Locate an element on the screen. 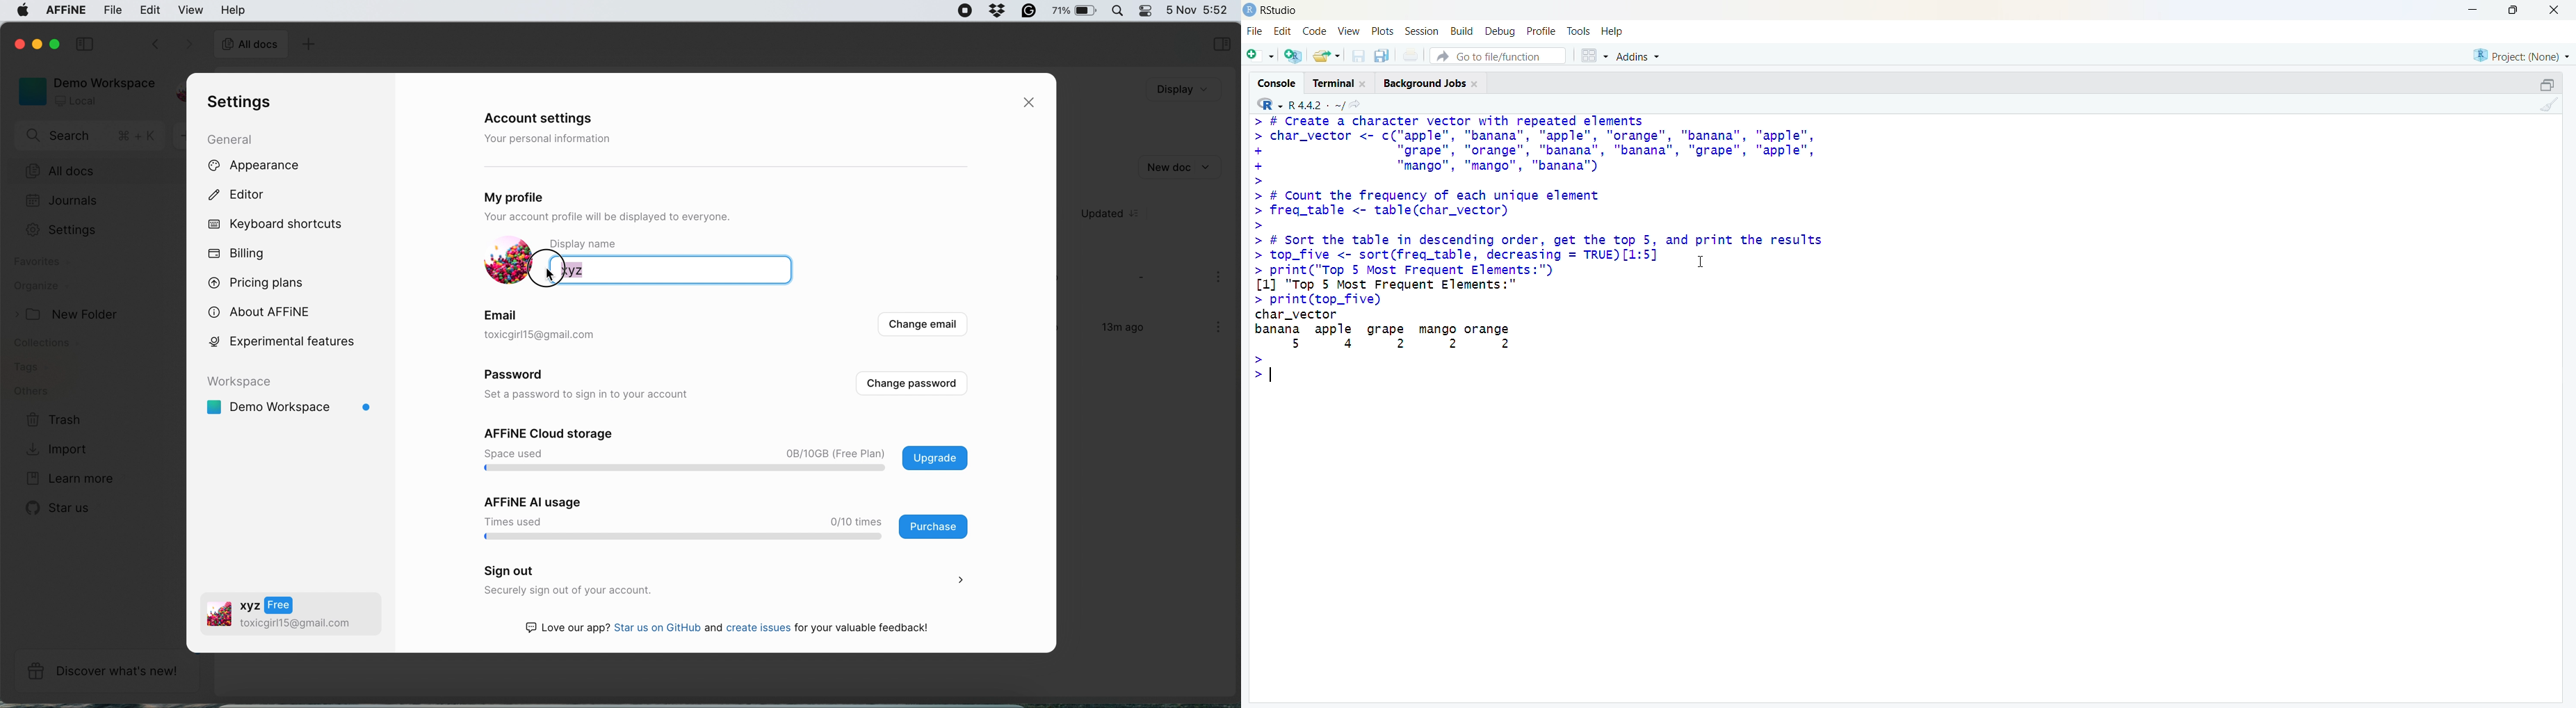 This screenshot has height=728, width=2576. View is located at coordinates (1350, 31).